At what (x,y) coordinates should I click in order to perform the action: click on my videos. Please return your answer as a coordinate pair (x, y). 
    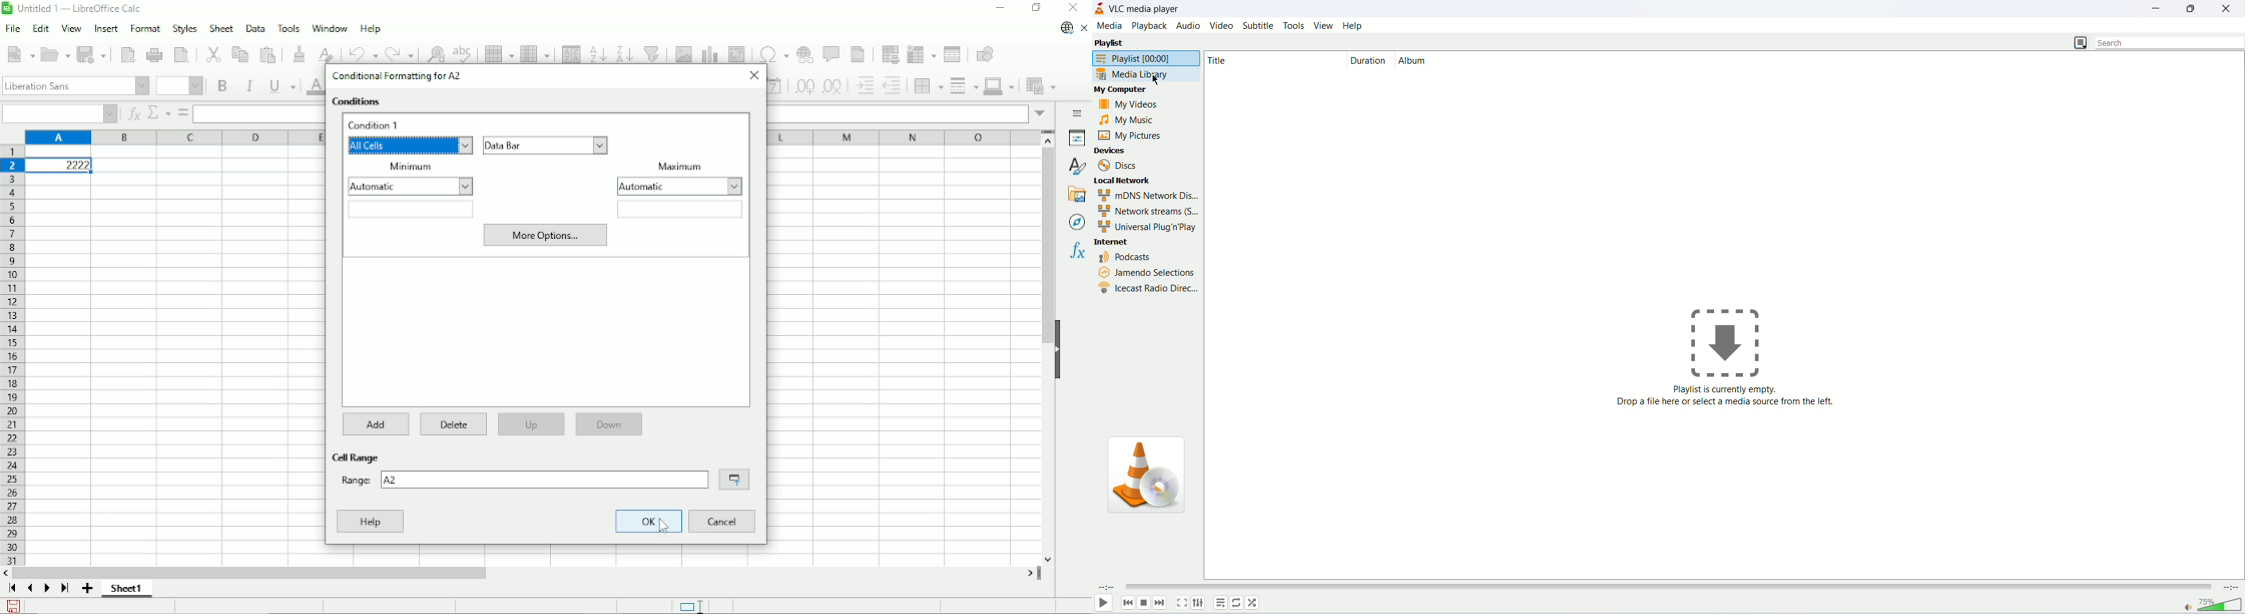
    Looking at the image, I should click on (1130, 106).